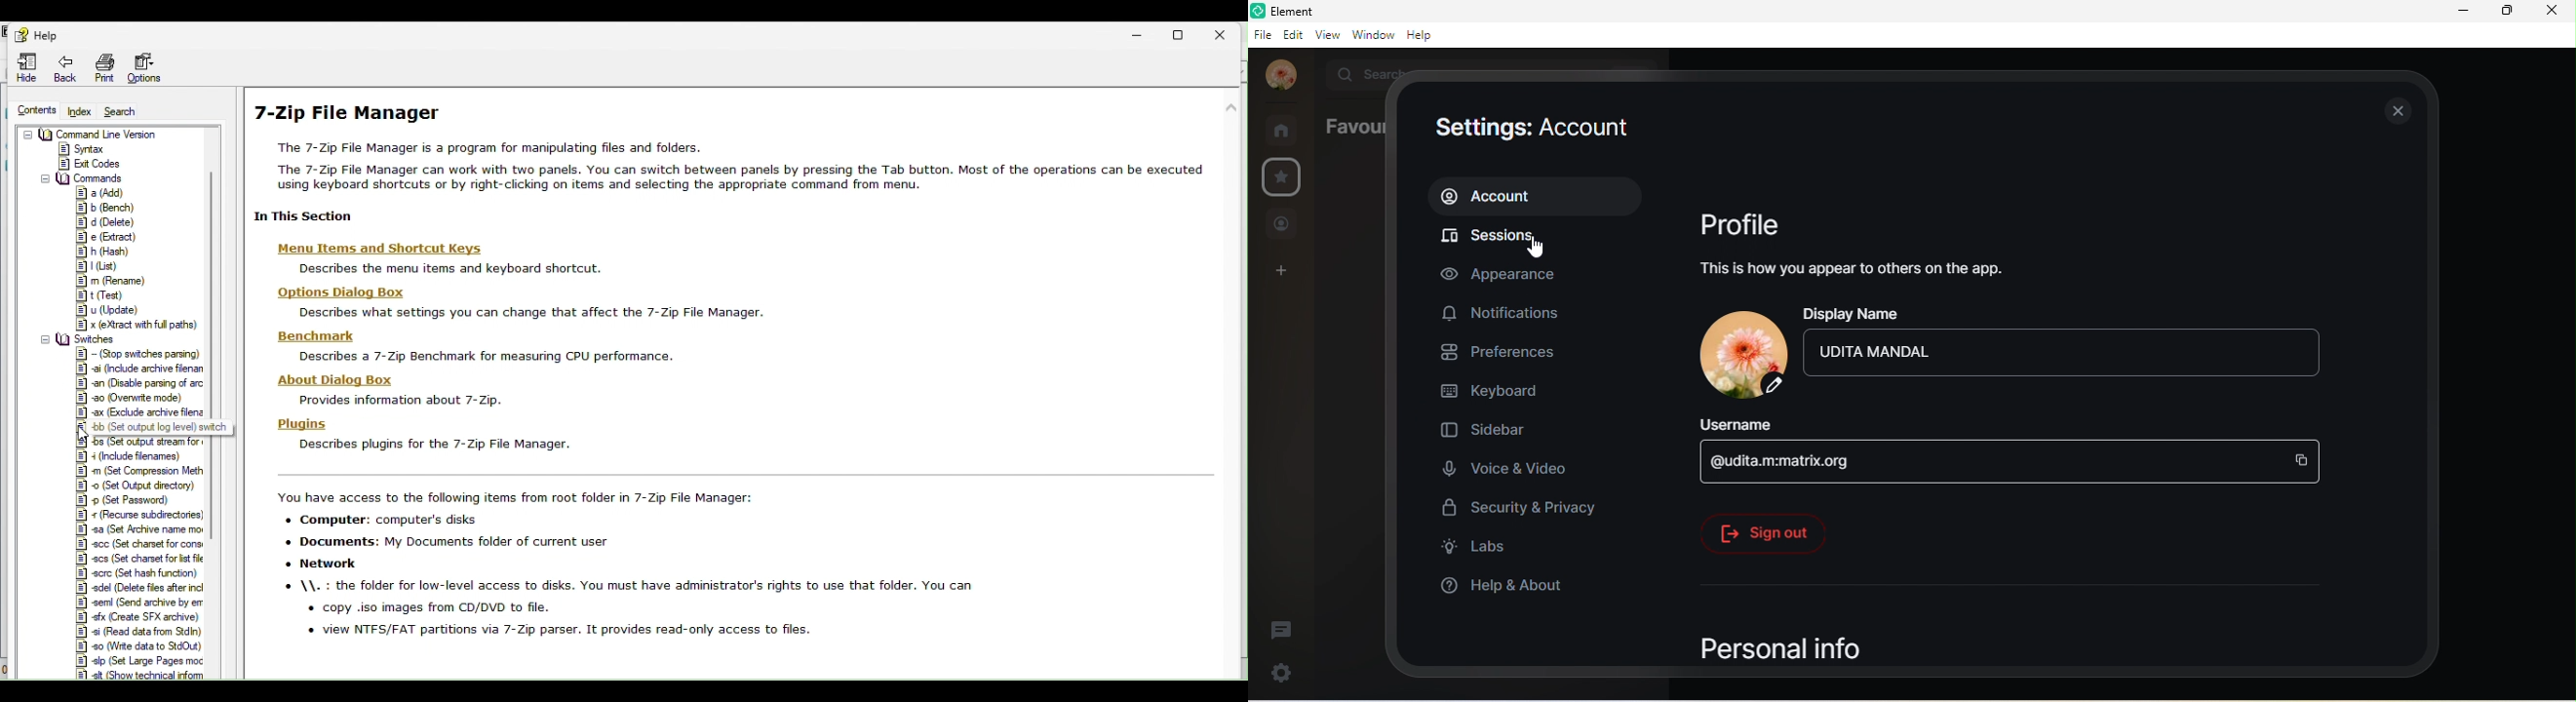  I want to click on &) x (eXtract with full paths), so click(142, 324).